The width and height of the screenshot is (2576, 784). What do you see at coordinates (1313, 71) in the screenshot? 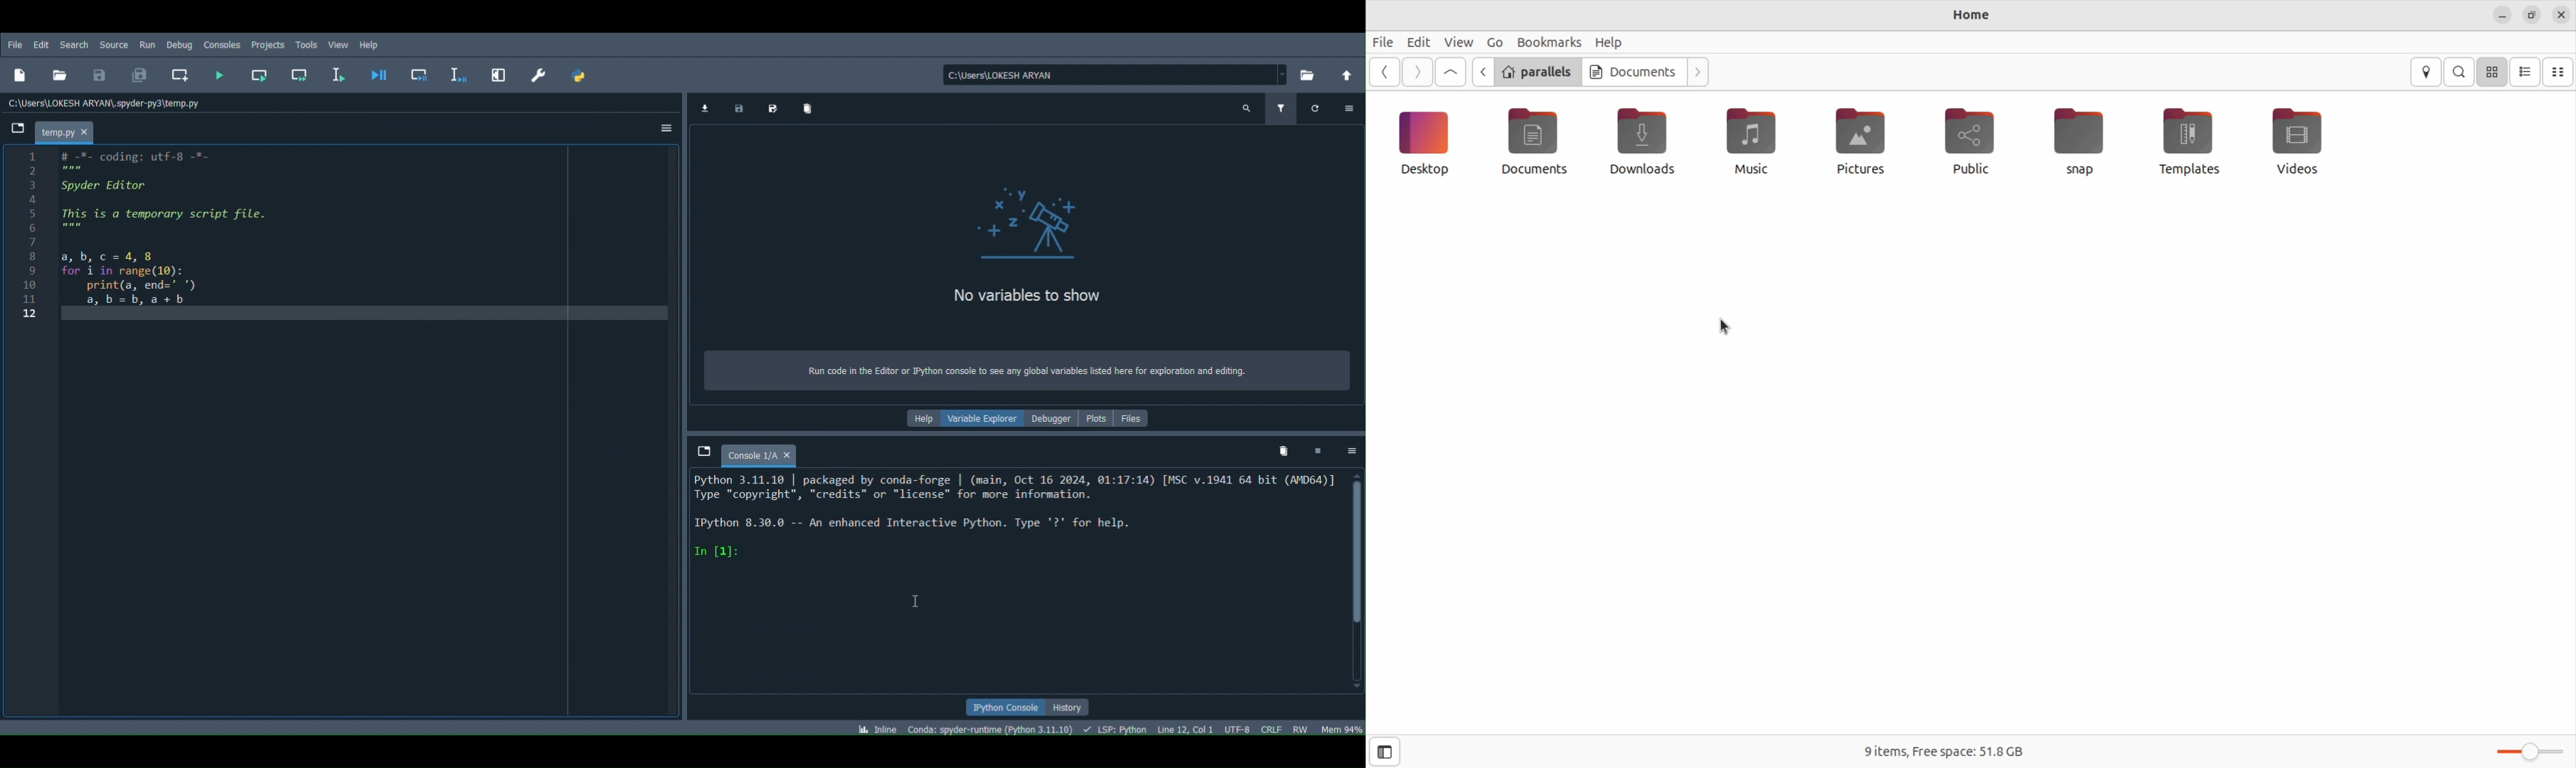
I see `Browse a working directory` at bounding box center [1313, 71].